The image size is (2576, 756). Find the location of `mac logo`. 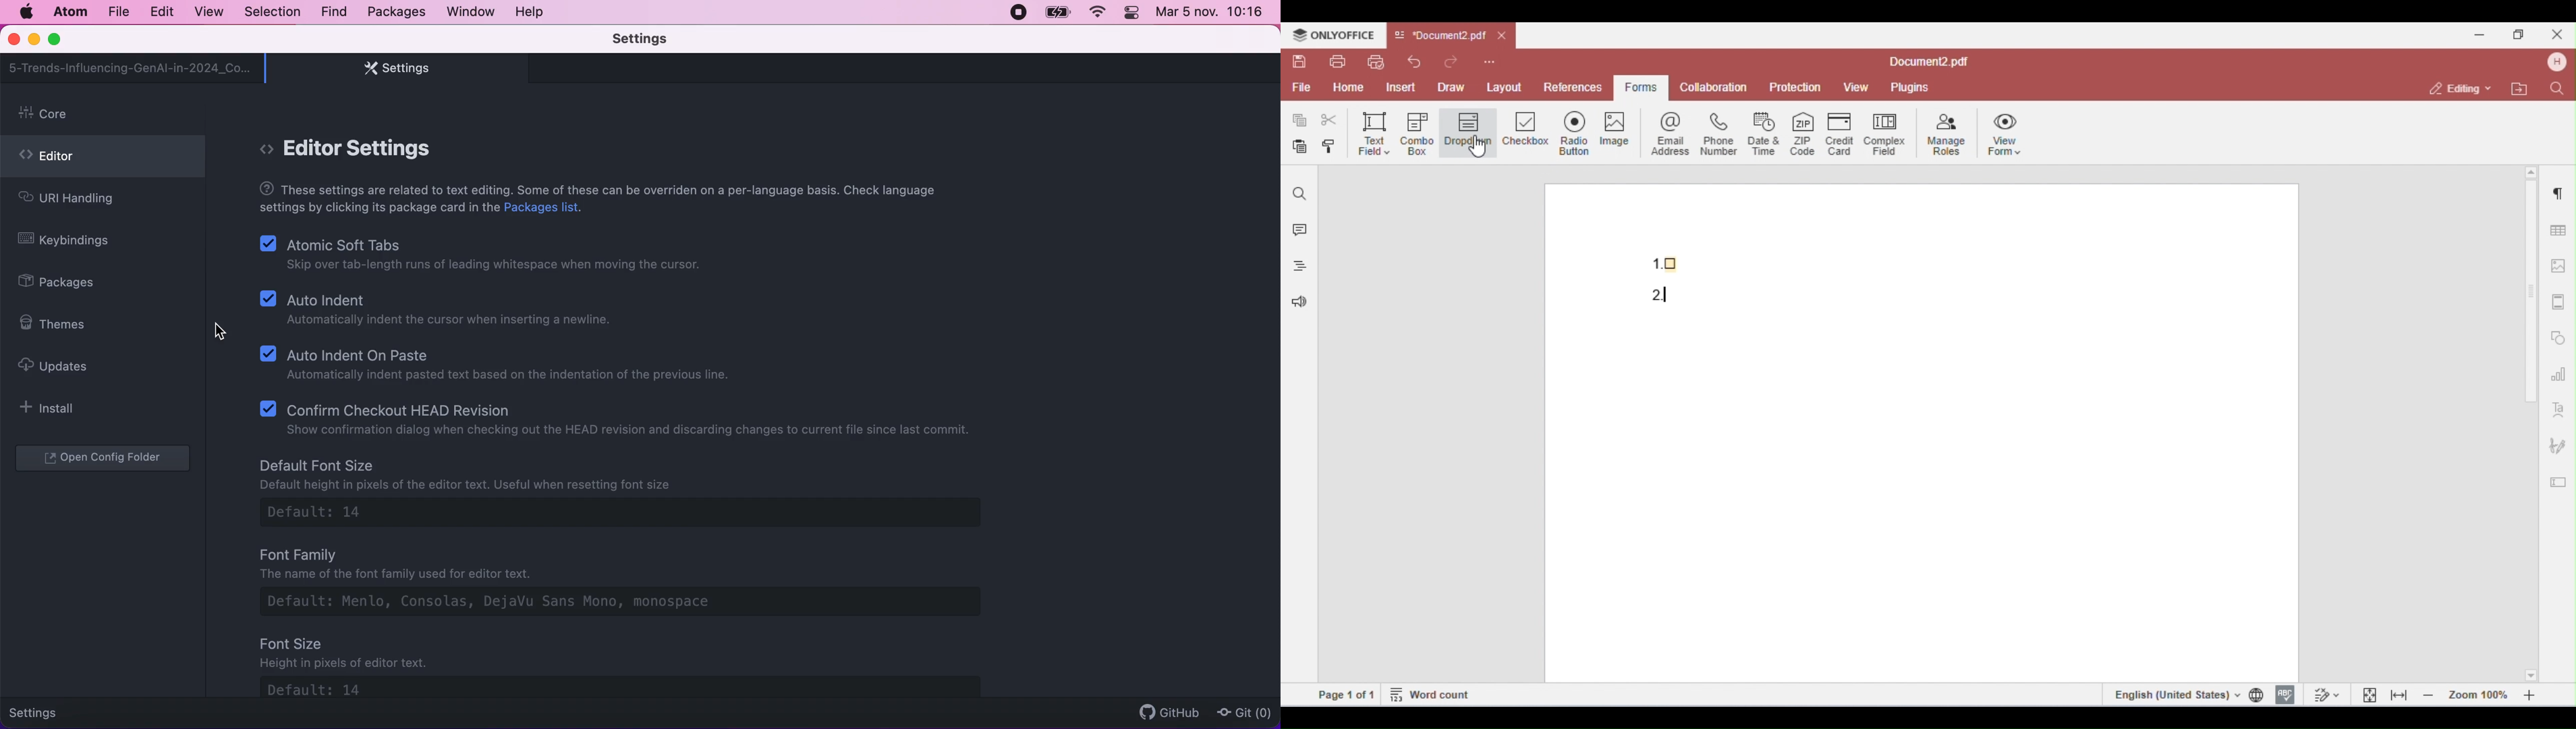

mac logo is located at coordinates (26, 12).